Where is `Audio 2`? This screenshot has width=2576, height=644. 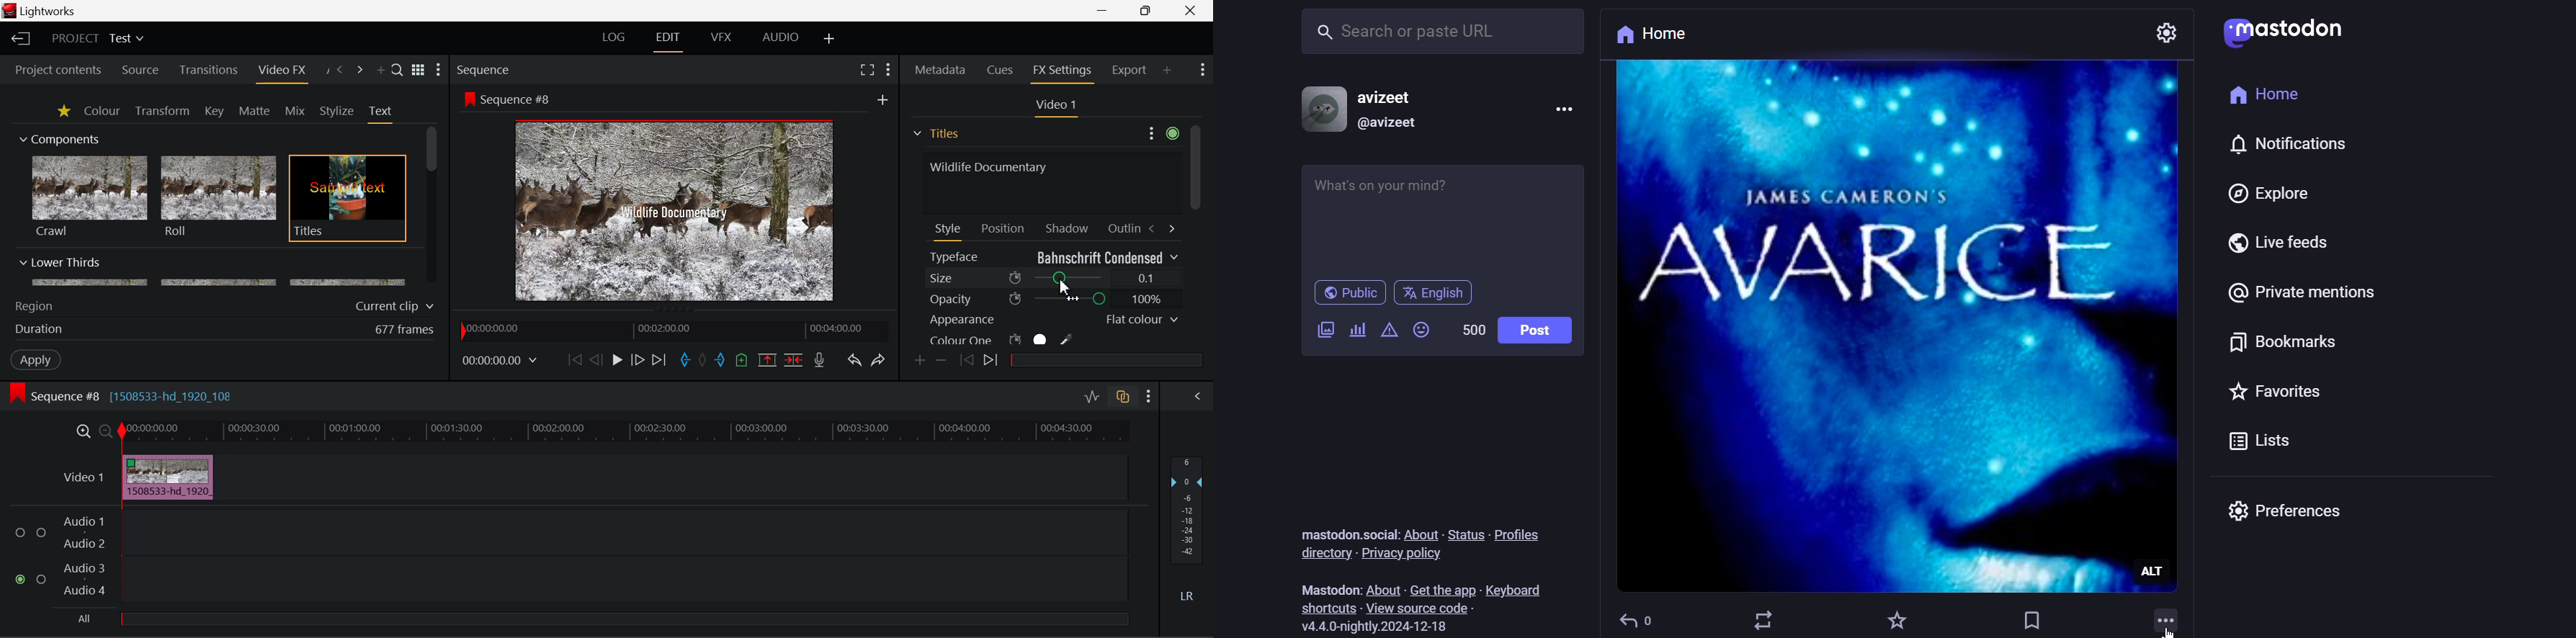 Audio 2 is located at coordinates (85, 544).